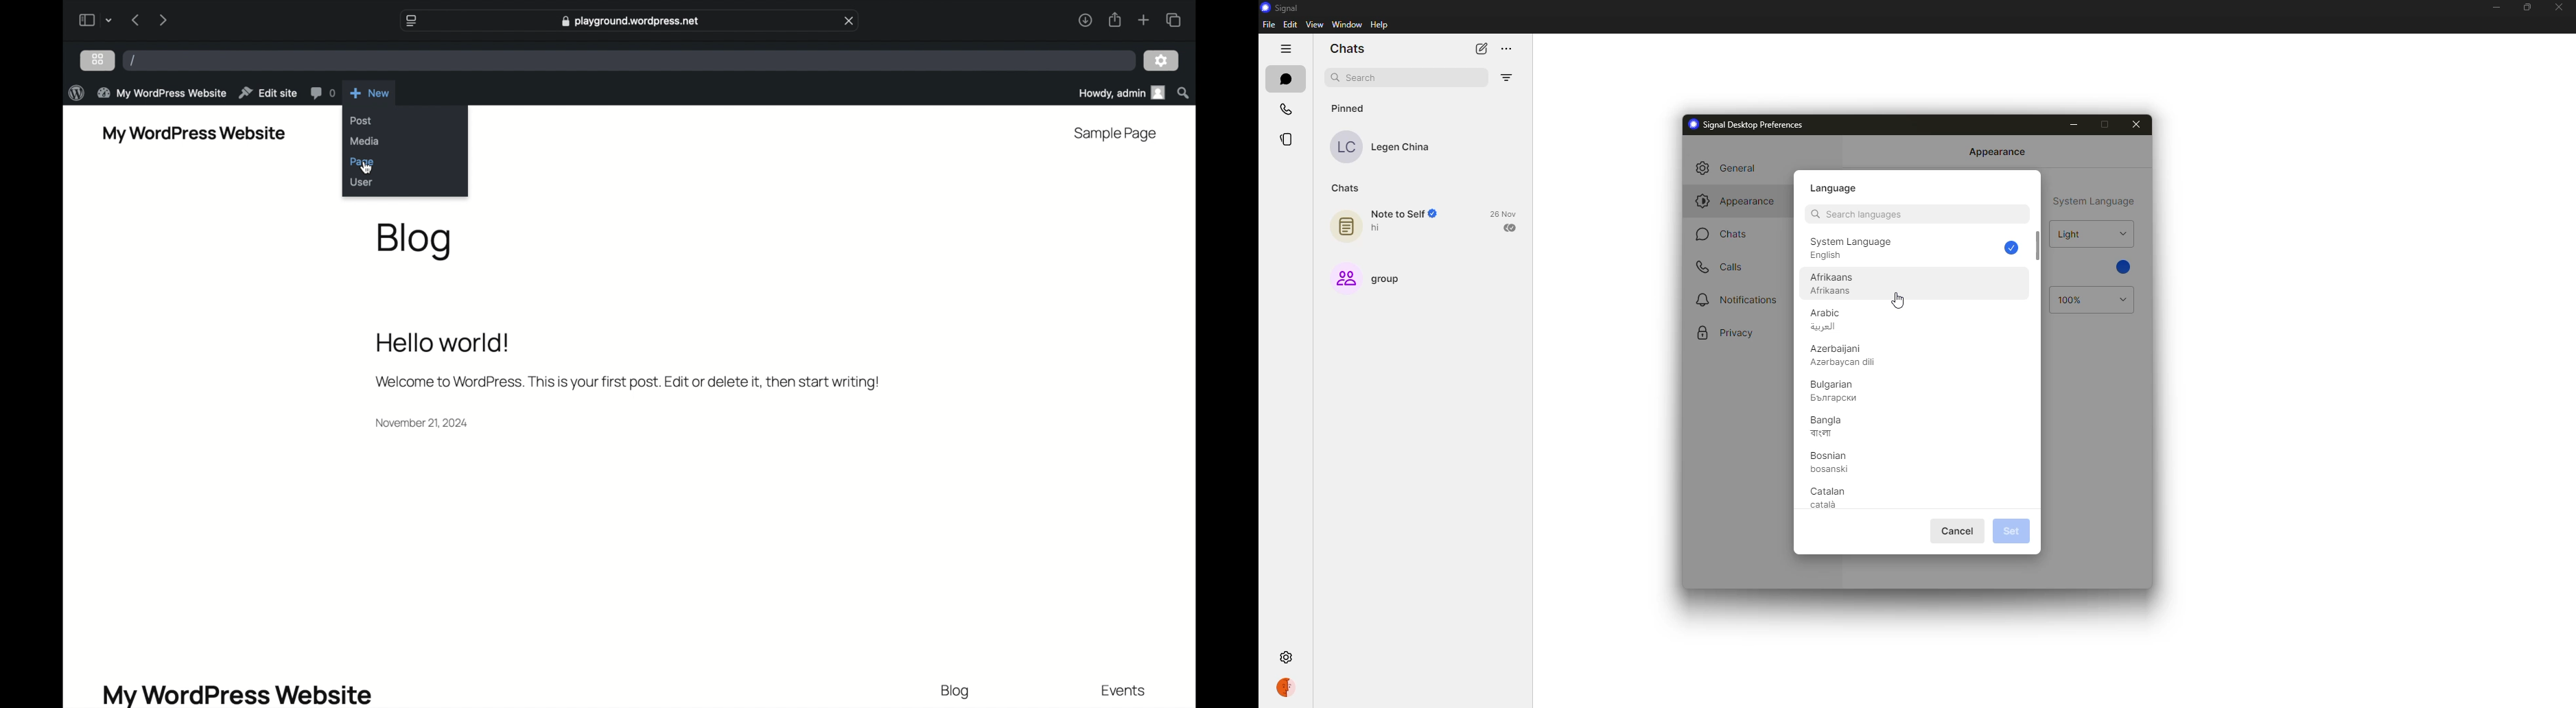  What do you see at coordinates (1288, 687) in the screenshot?
I see `profile` at bounding box center [1288, 687].